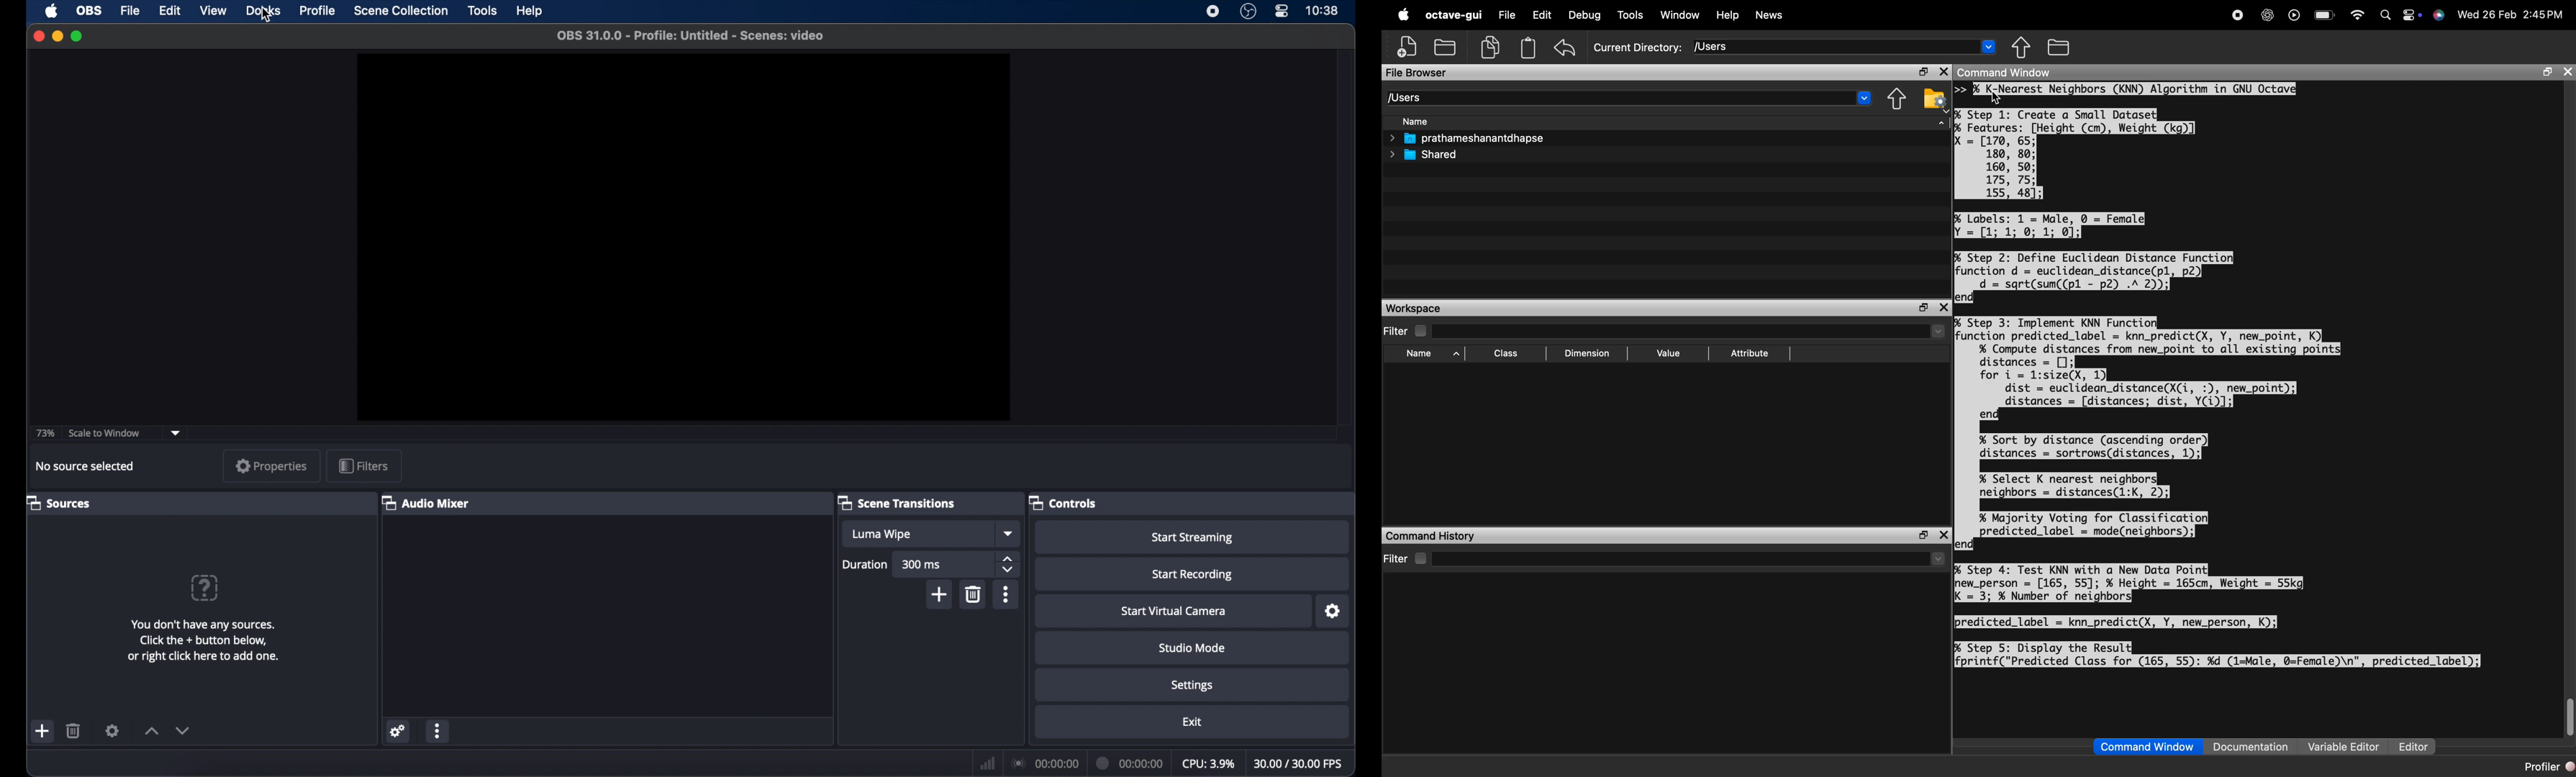  Describe the element at coordinates (1212, 12) in the screenshot. I see `screen recorder icon` at that location.